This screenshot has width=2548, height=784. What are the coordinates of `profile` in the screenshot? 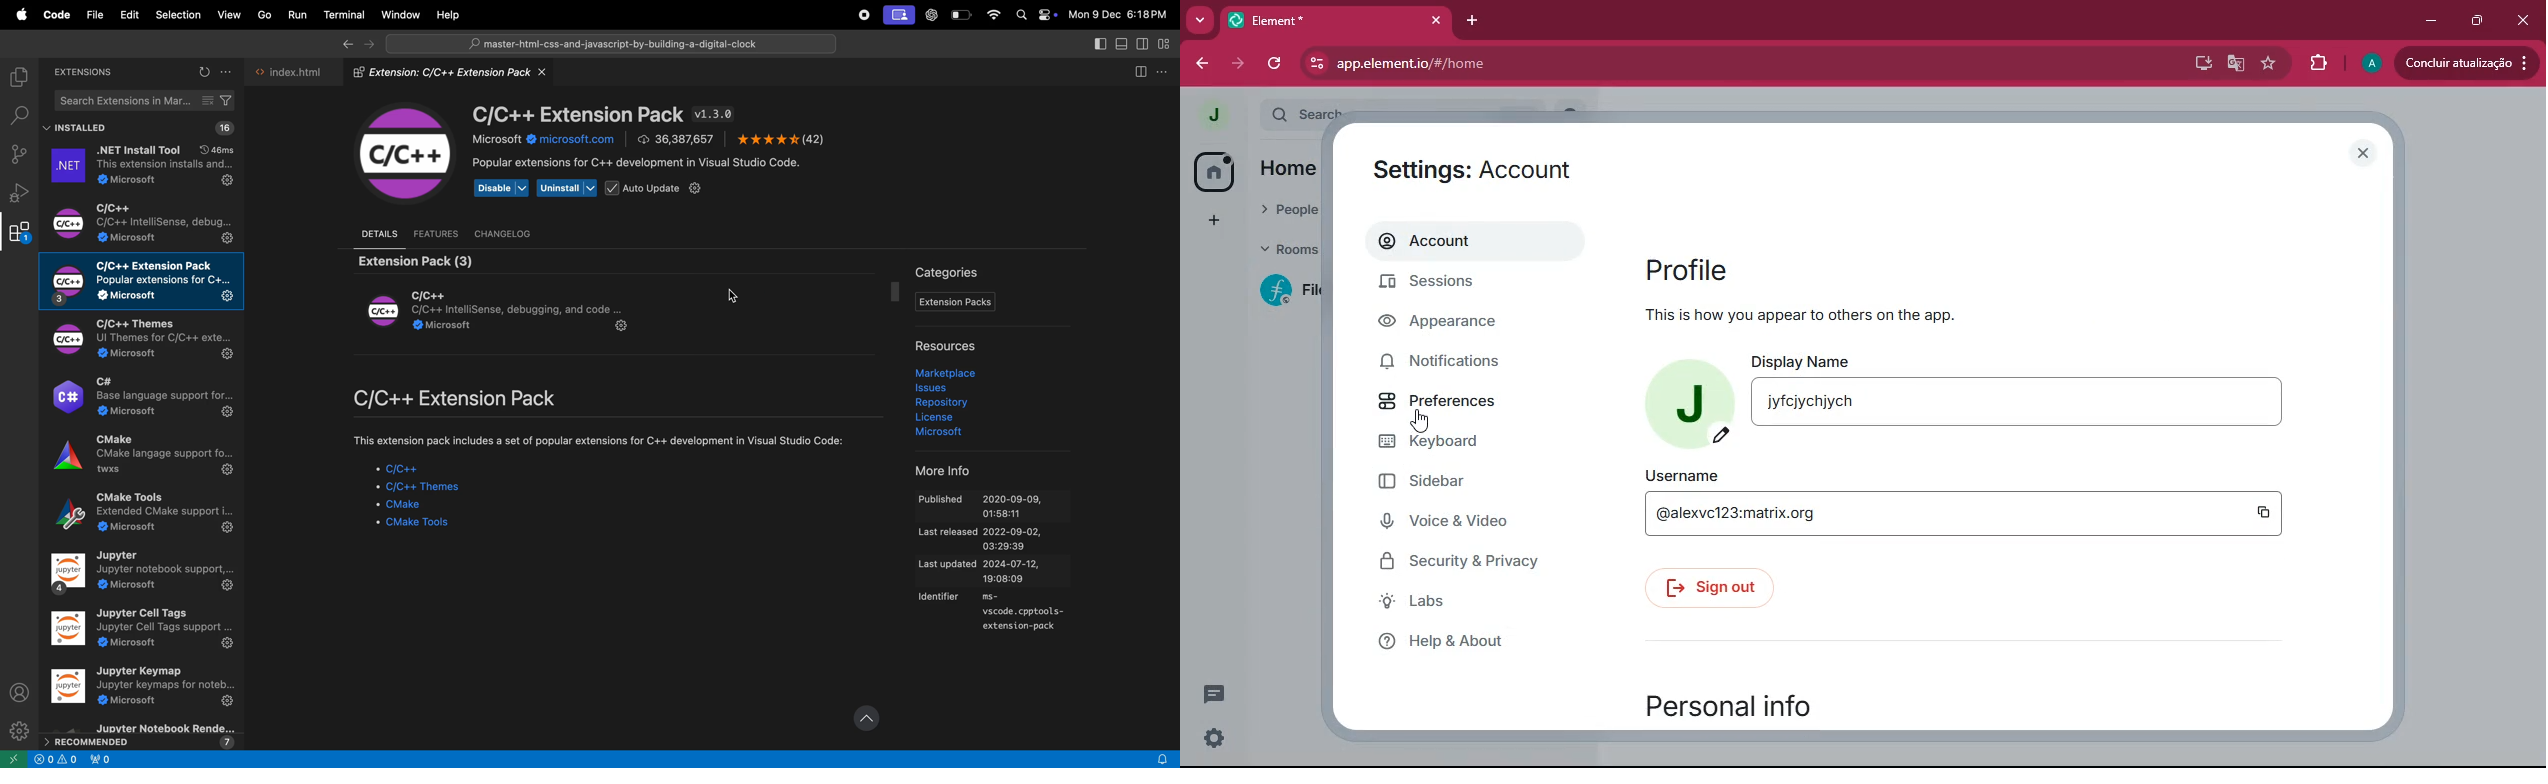 It's located at (2368, 64).